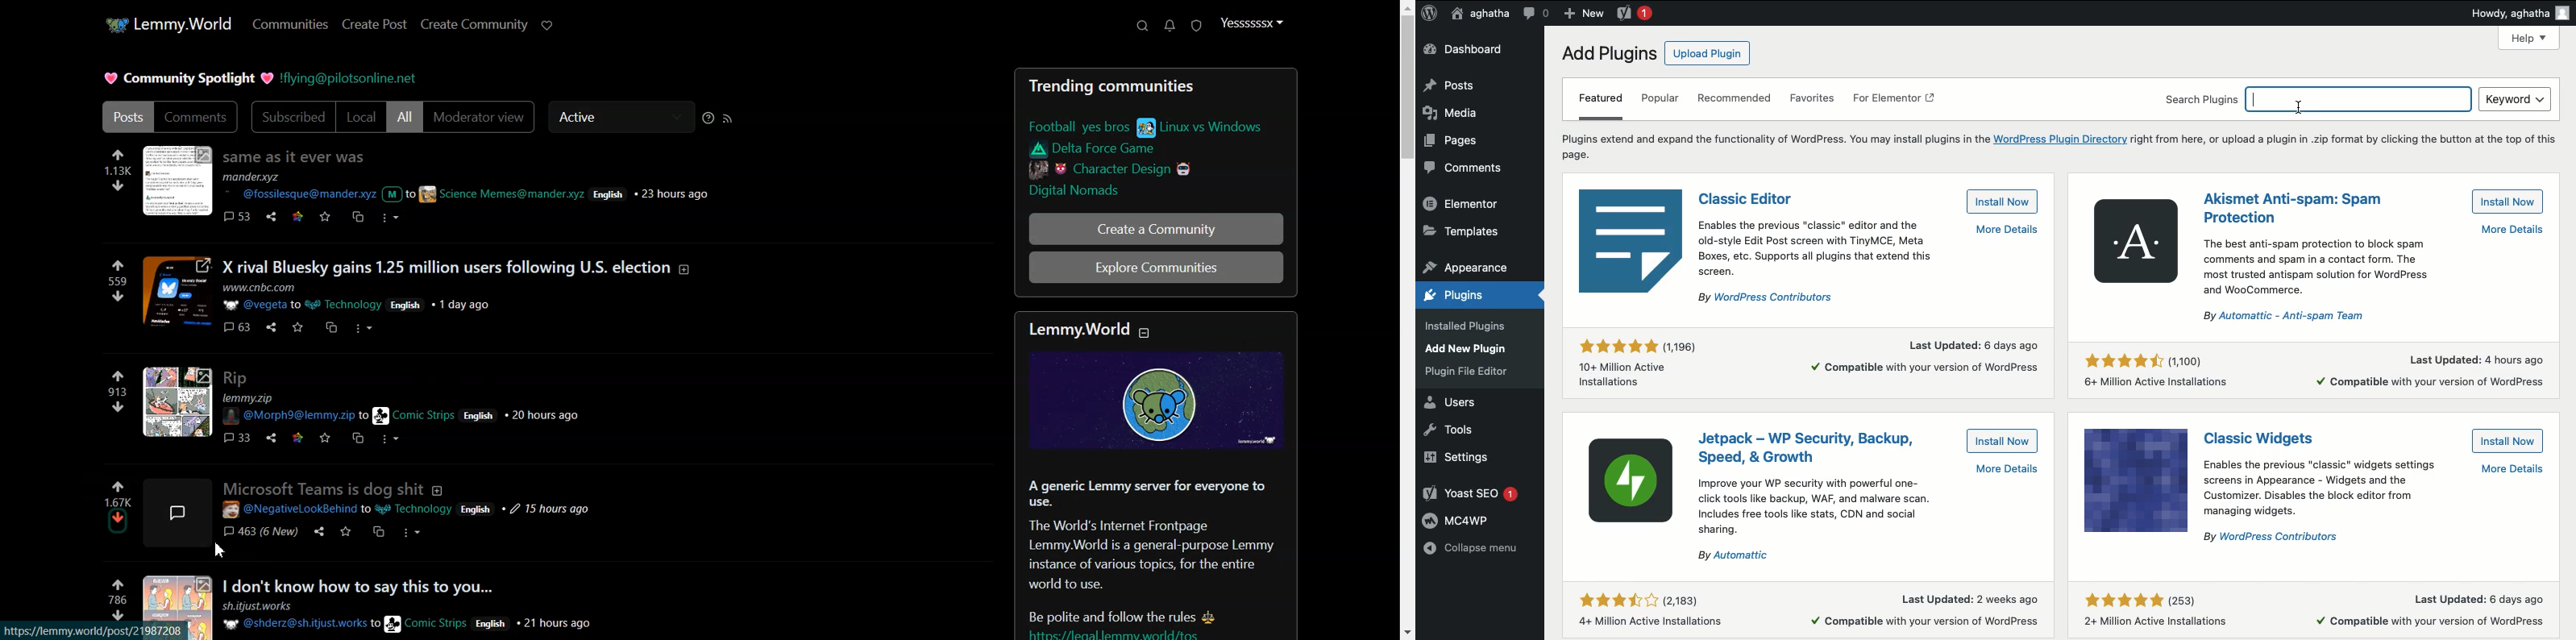 The width and height of the screenshot is (2576, 644). Describe the element at coordinates (1896, 101) in the screenshot. I see `For elementor` at that location.